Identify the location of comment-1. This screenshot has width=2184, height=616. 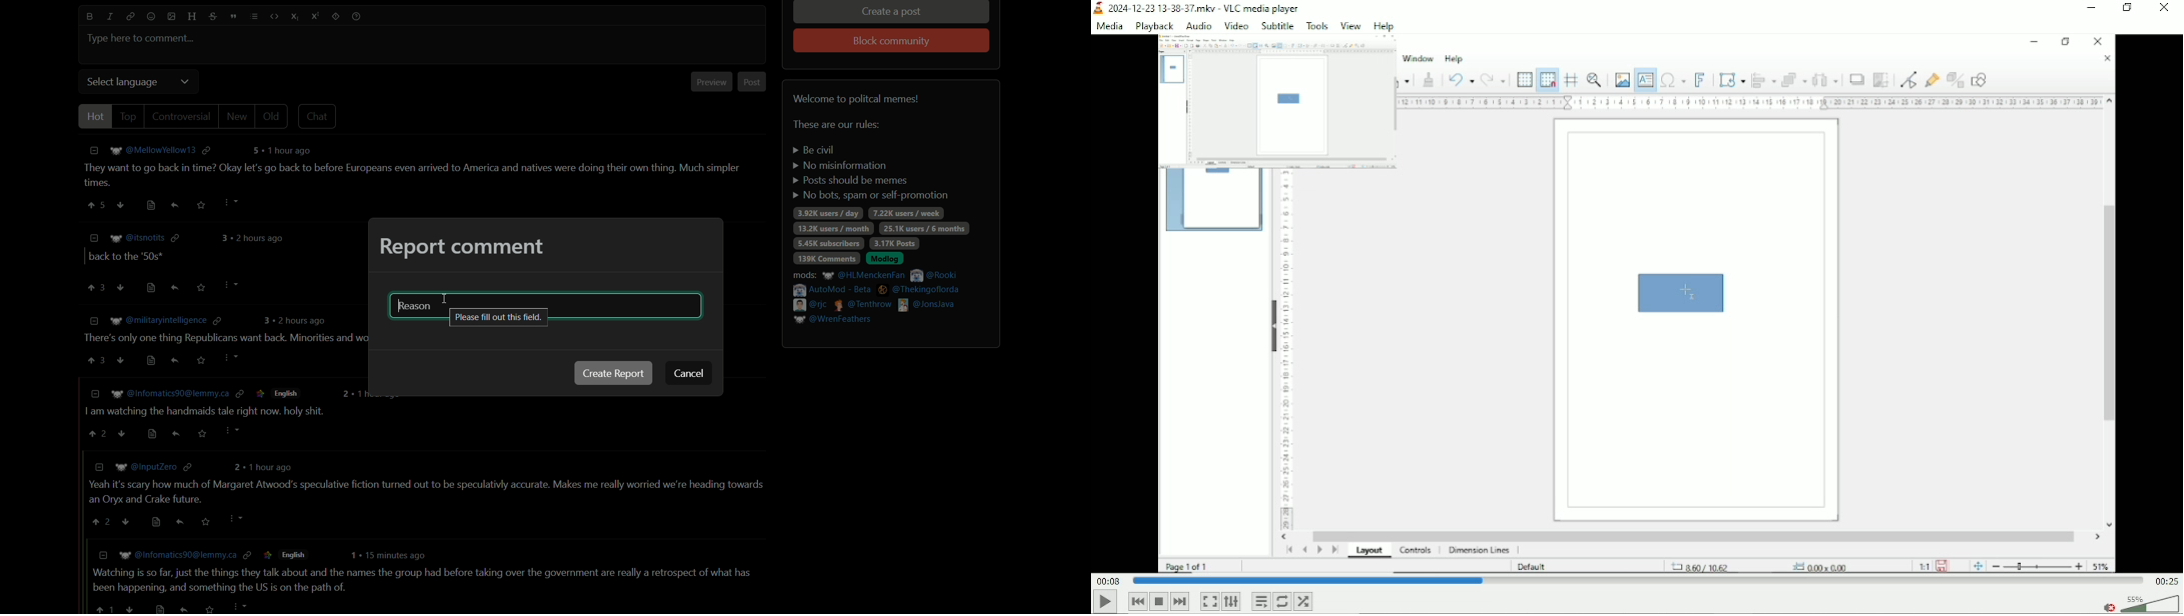
(418, 177).